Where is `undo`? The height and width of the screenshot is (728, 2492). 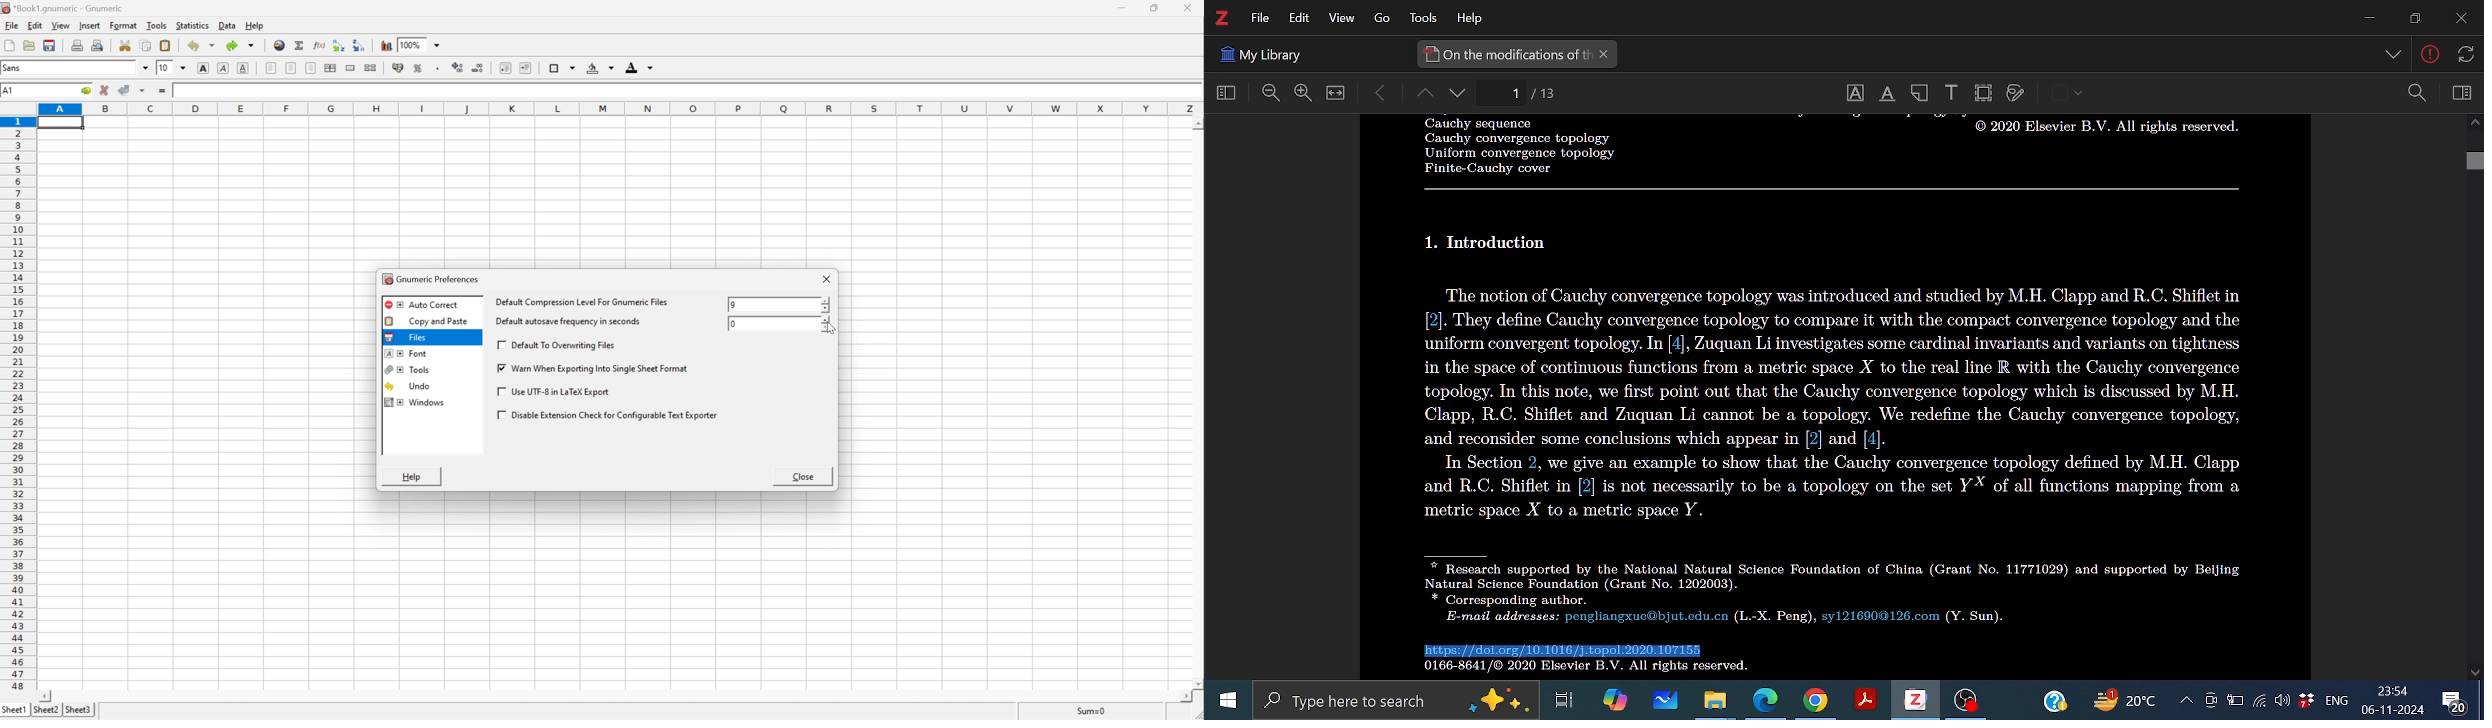 undo is located at coordinates (411, 387).